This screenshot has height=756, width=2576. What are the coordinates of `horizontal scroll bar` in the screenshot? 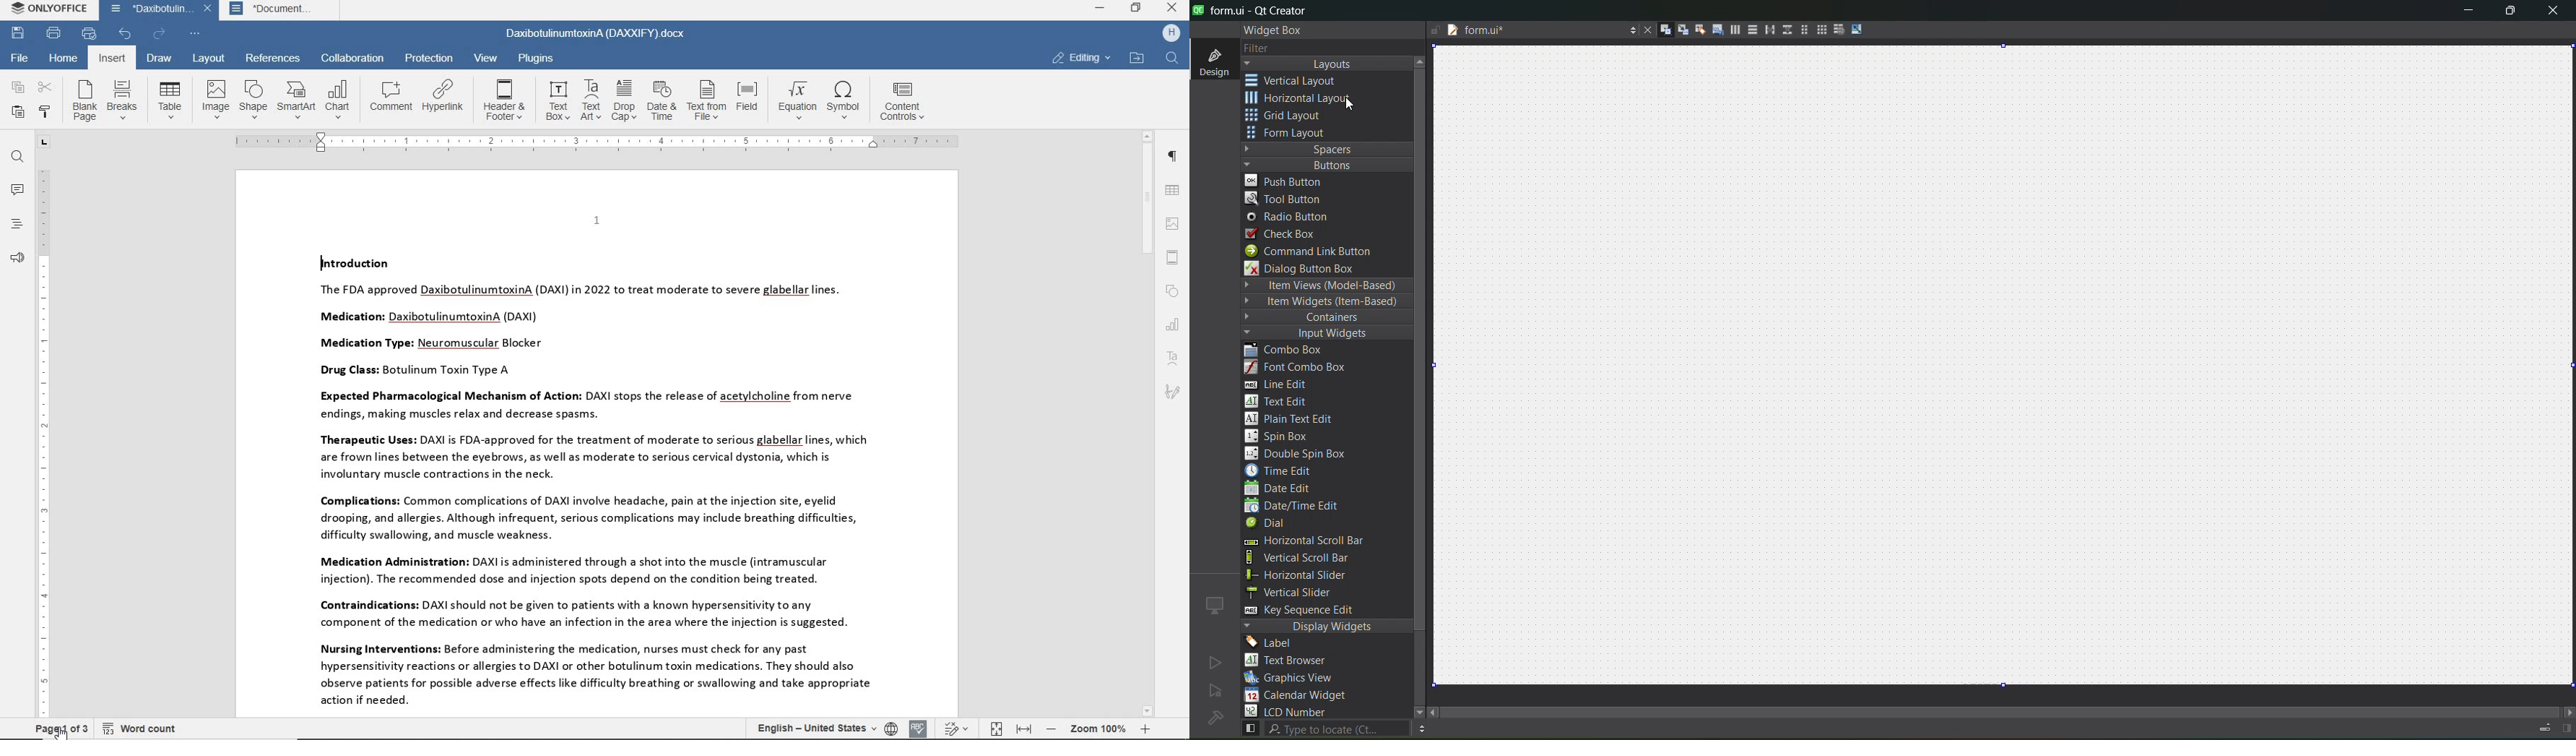 It's located at (1303, 542).